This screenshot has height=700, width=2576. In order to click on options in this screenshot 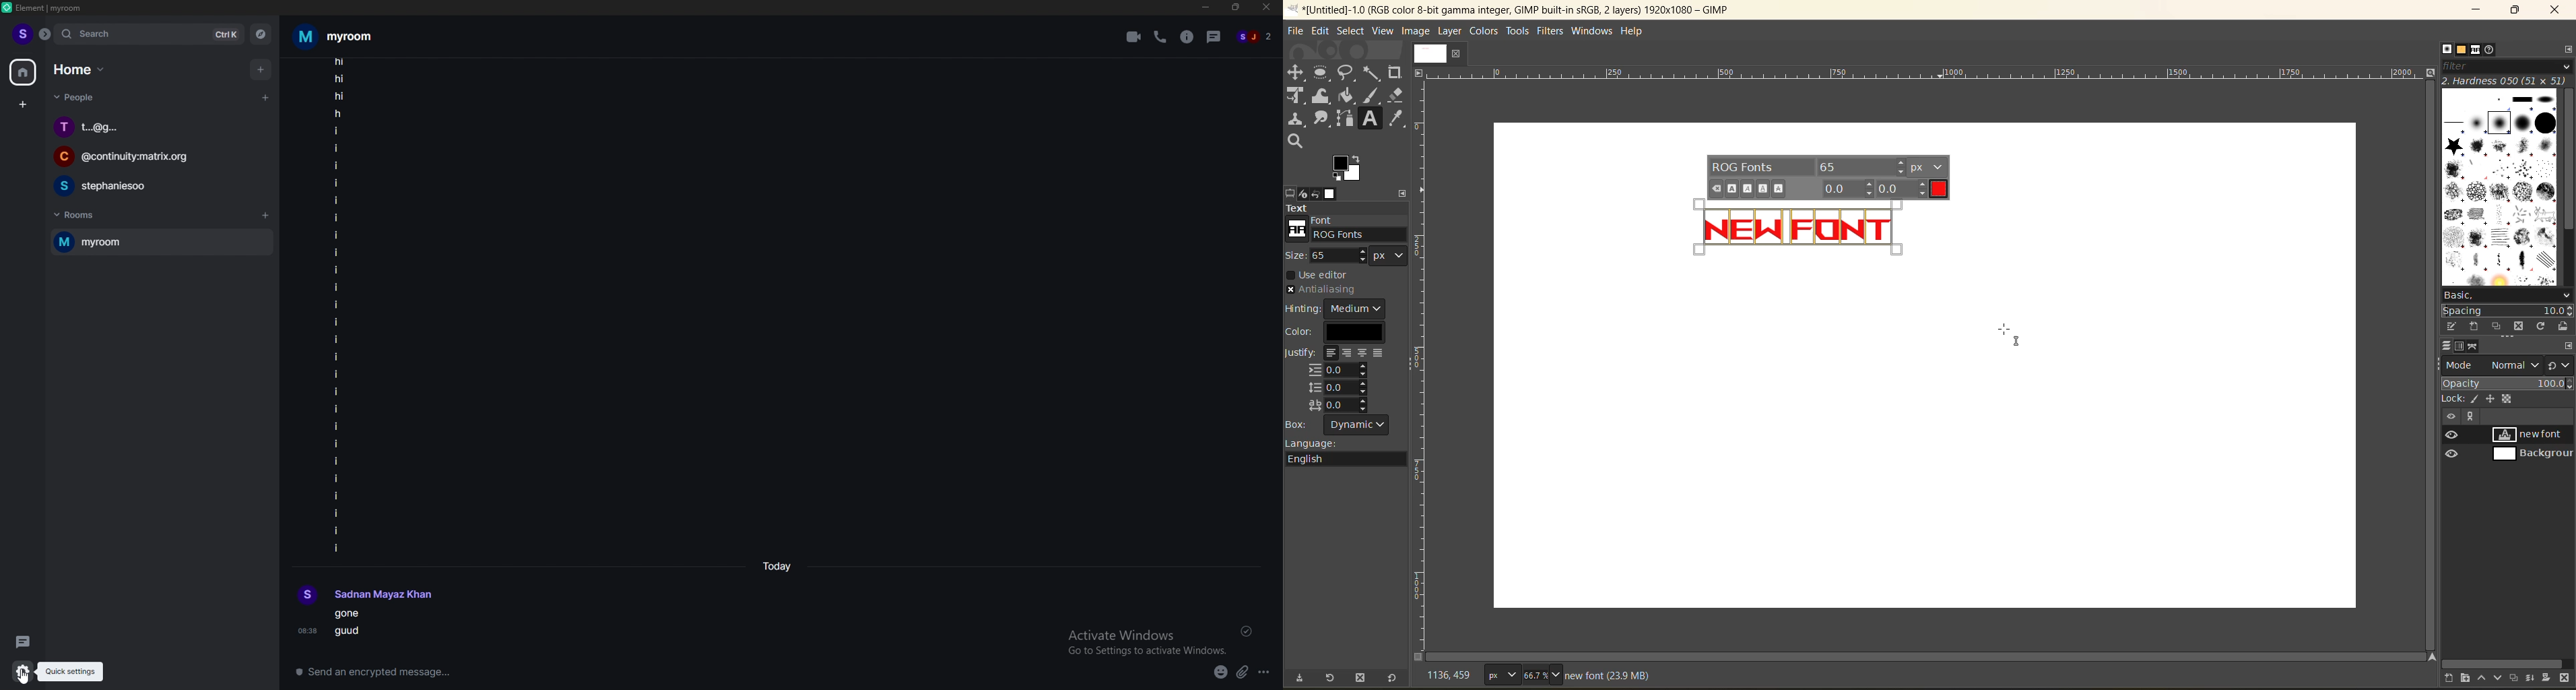, I will do `click(1264, 672)`.